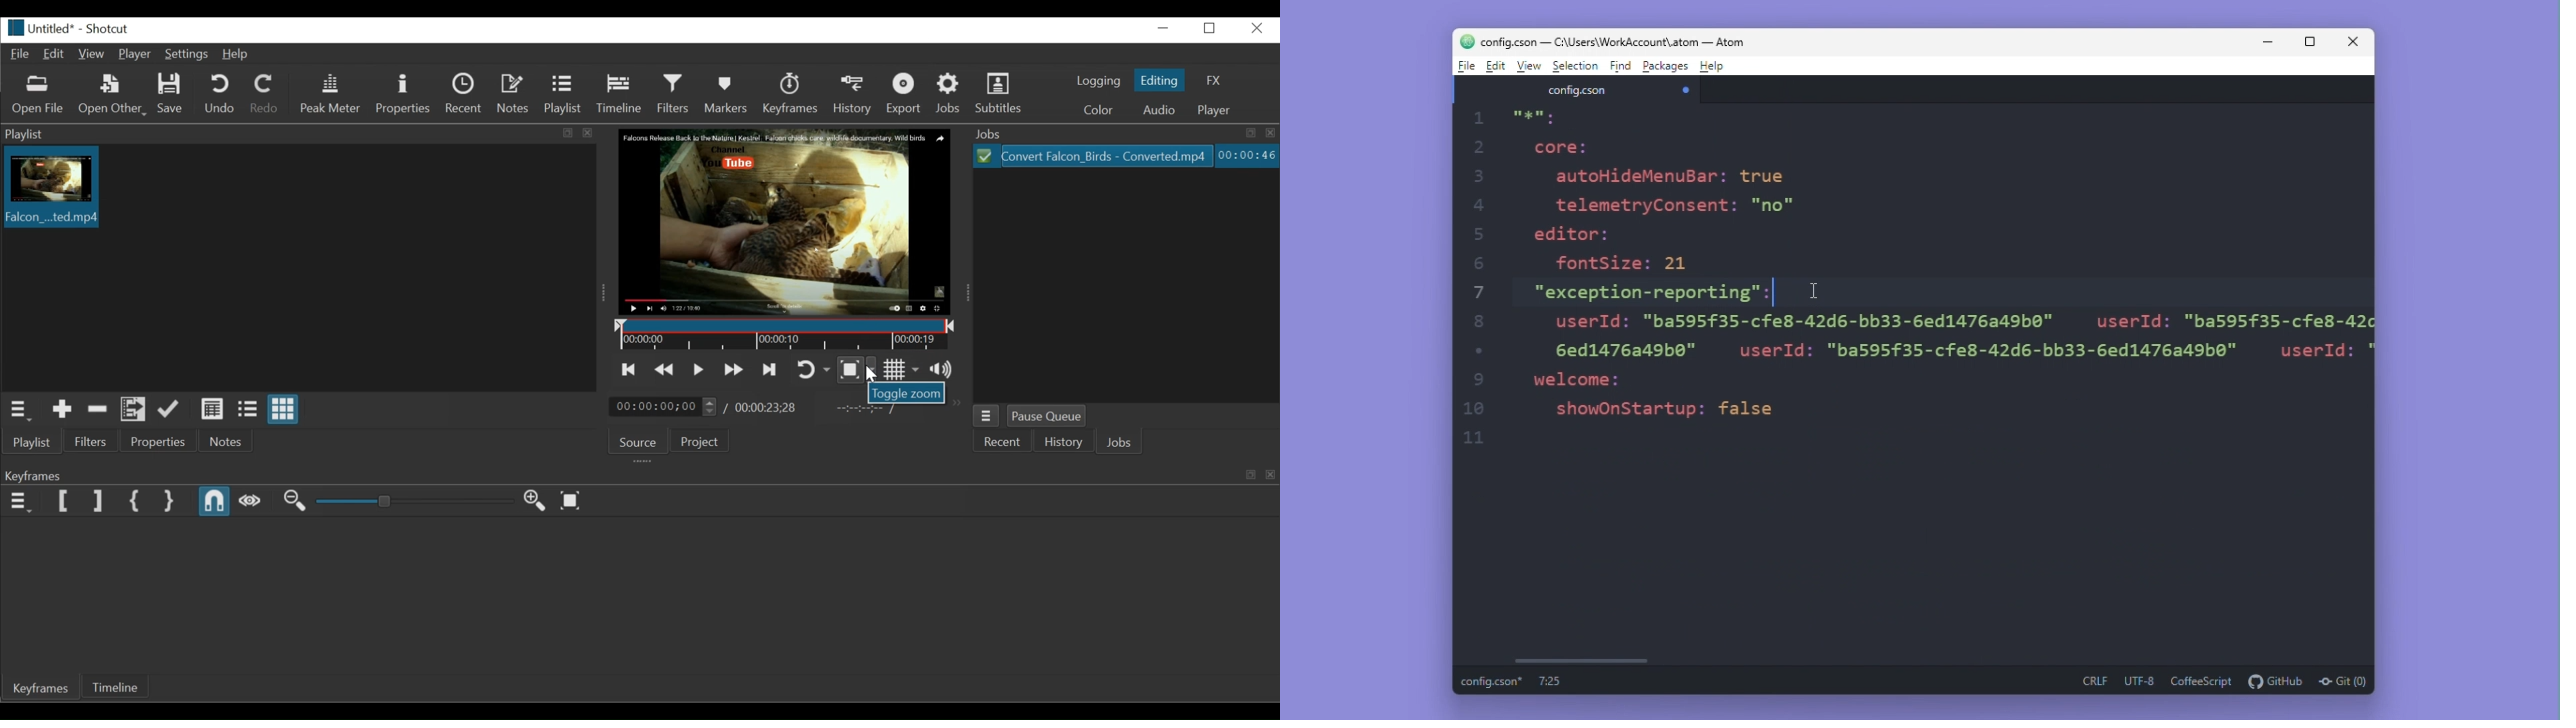 This screenshot has width=2576, height=728. Describe the element at coordinates (570, 500) in the screenshot. I see `Zoom keyframe to fit` at that location.